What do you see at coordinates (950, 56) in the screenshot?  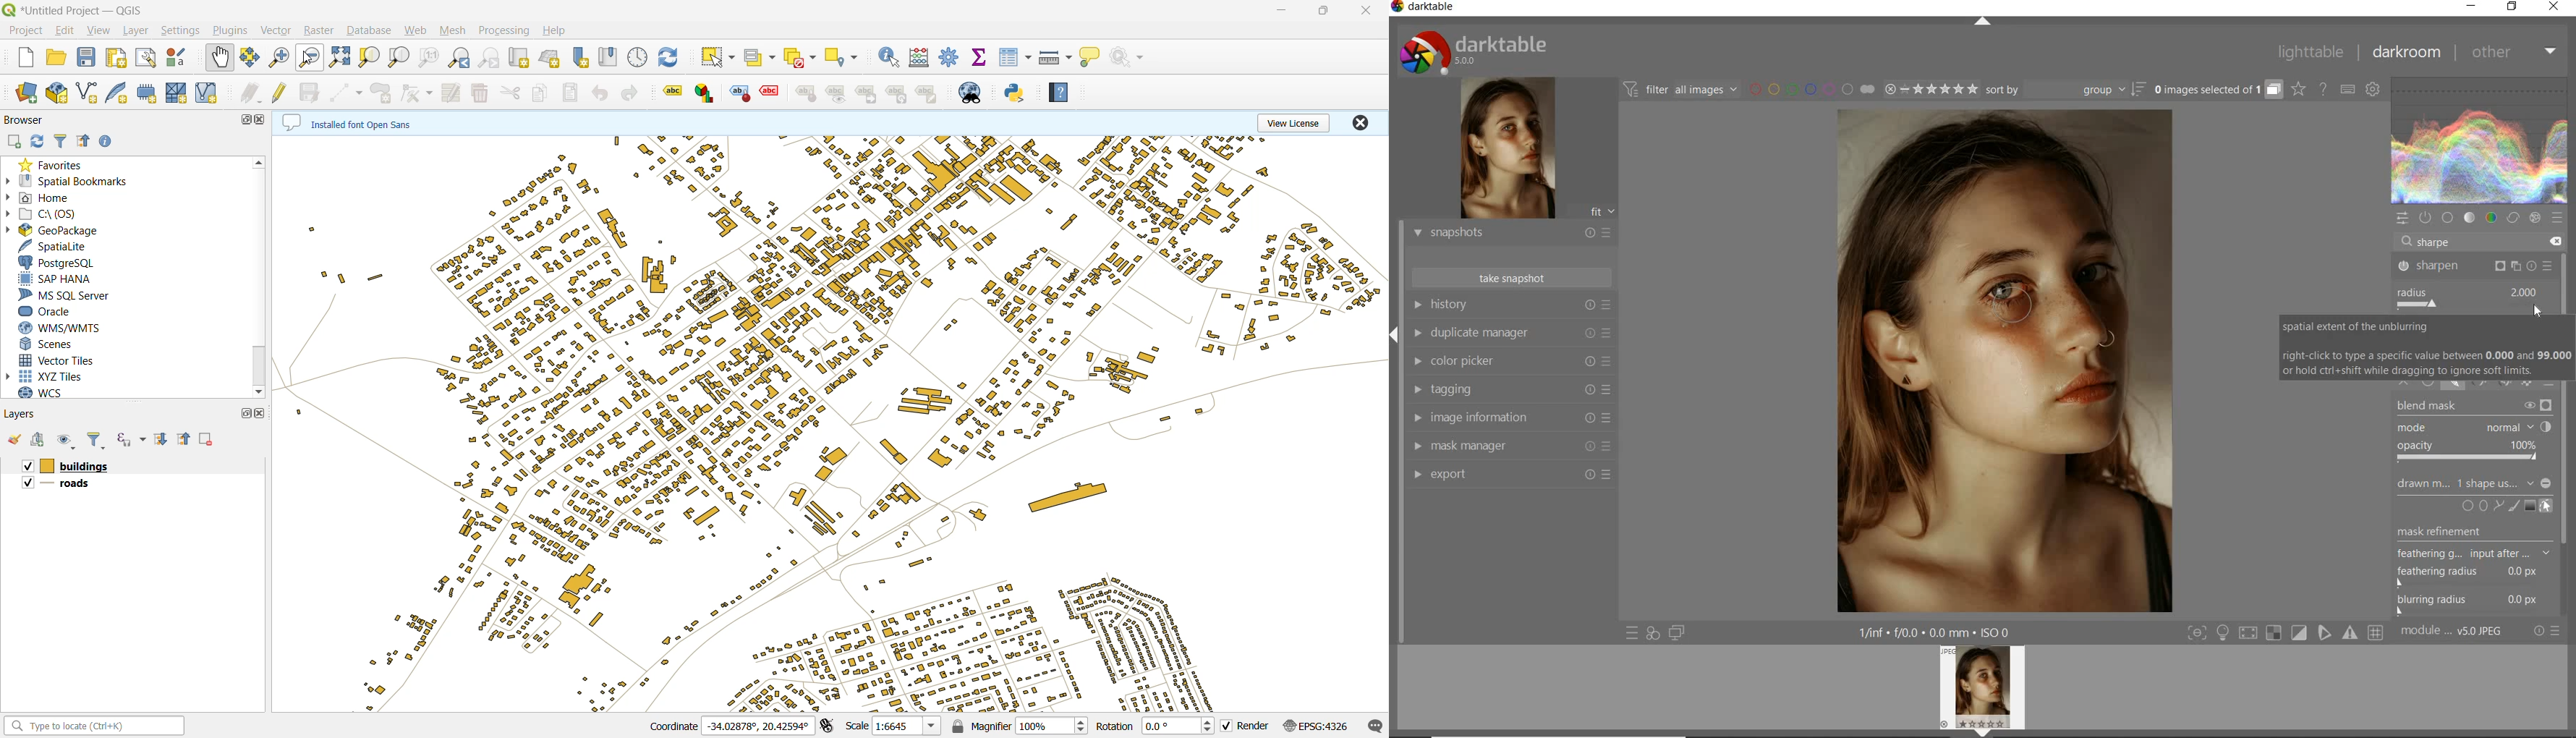 I see `toolbox` at bounding box center [950, 56].